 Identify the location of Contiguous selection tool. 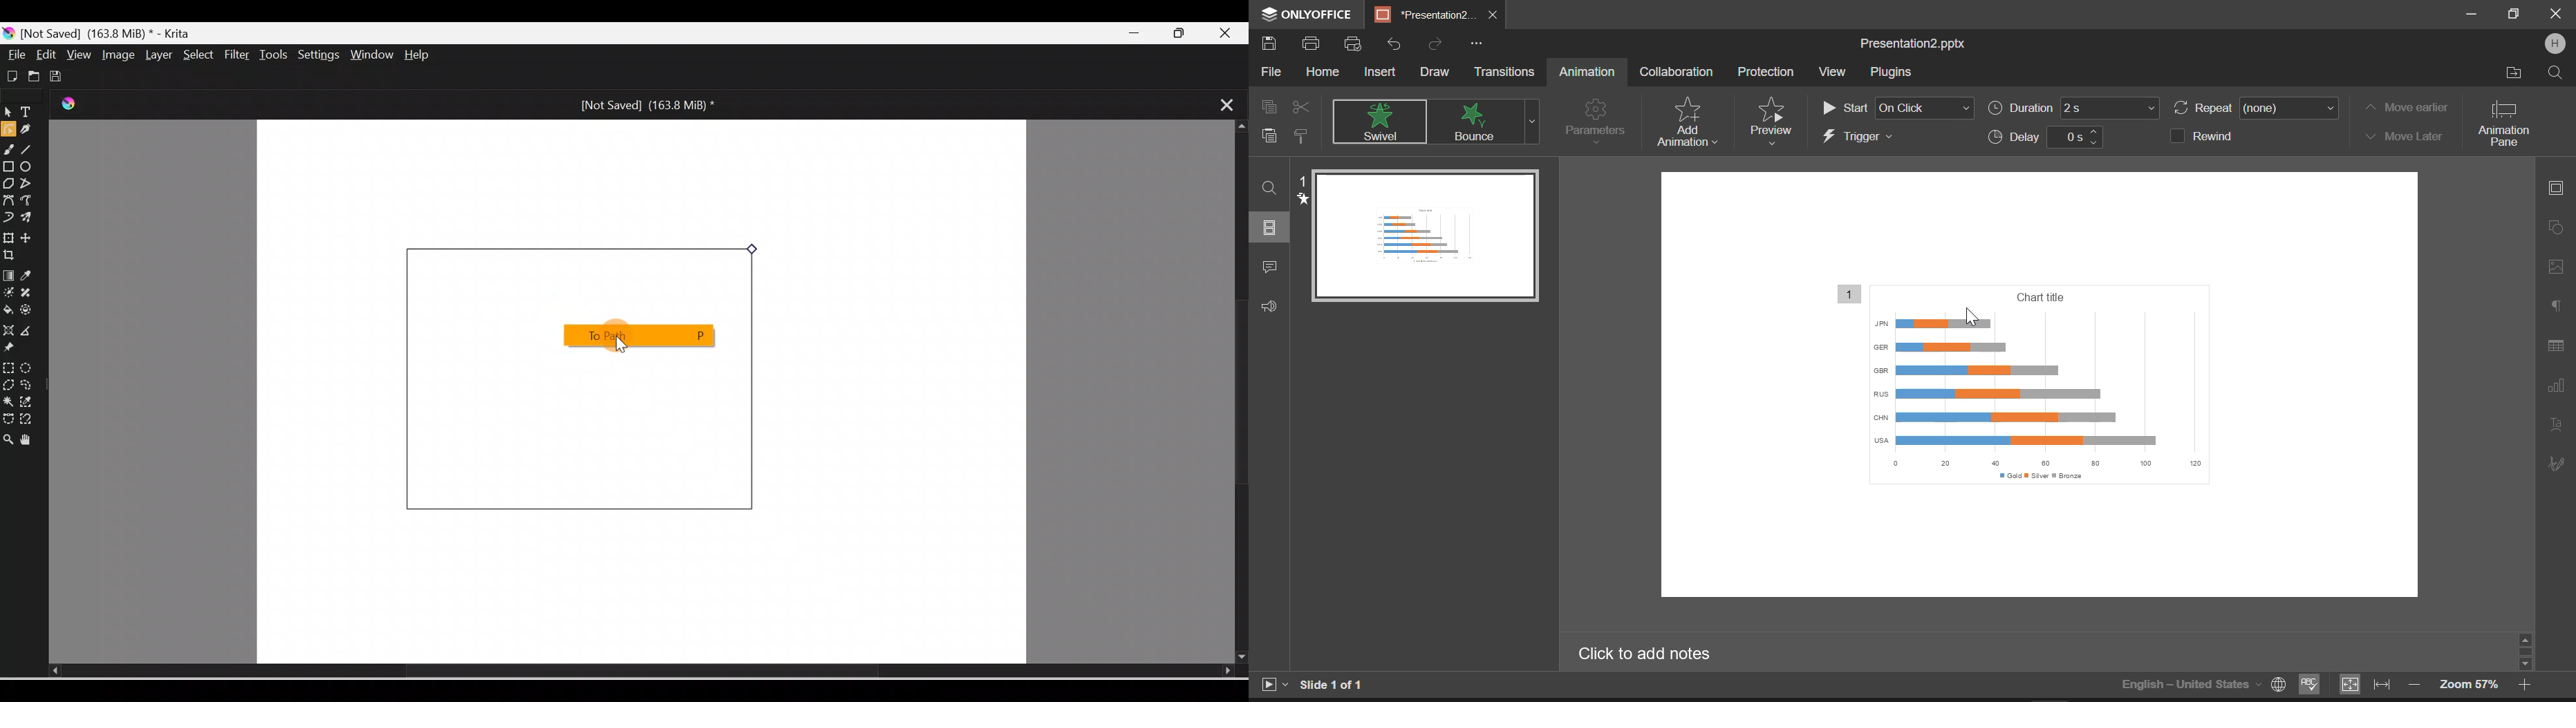
(8, 400).